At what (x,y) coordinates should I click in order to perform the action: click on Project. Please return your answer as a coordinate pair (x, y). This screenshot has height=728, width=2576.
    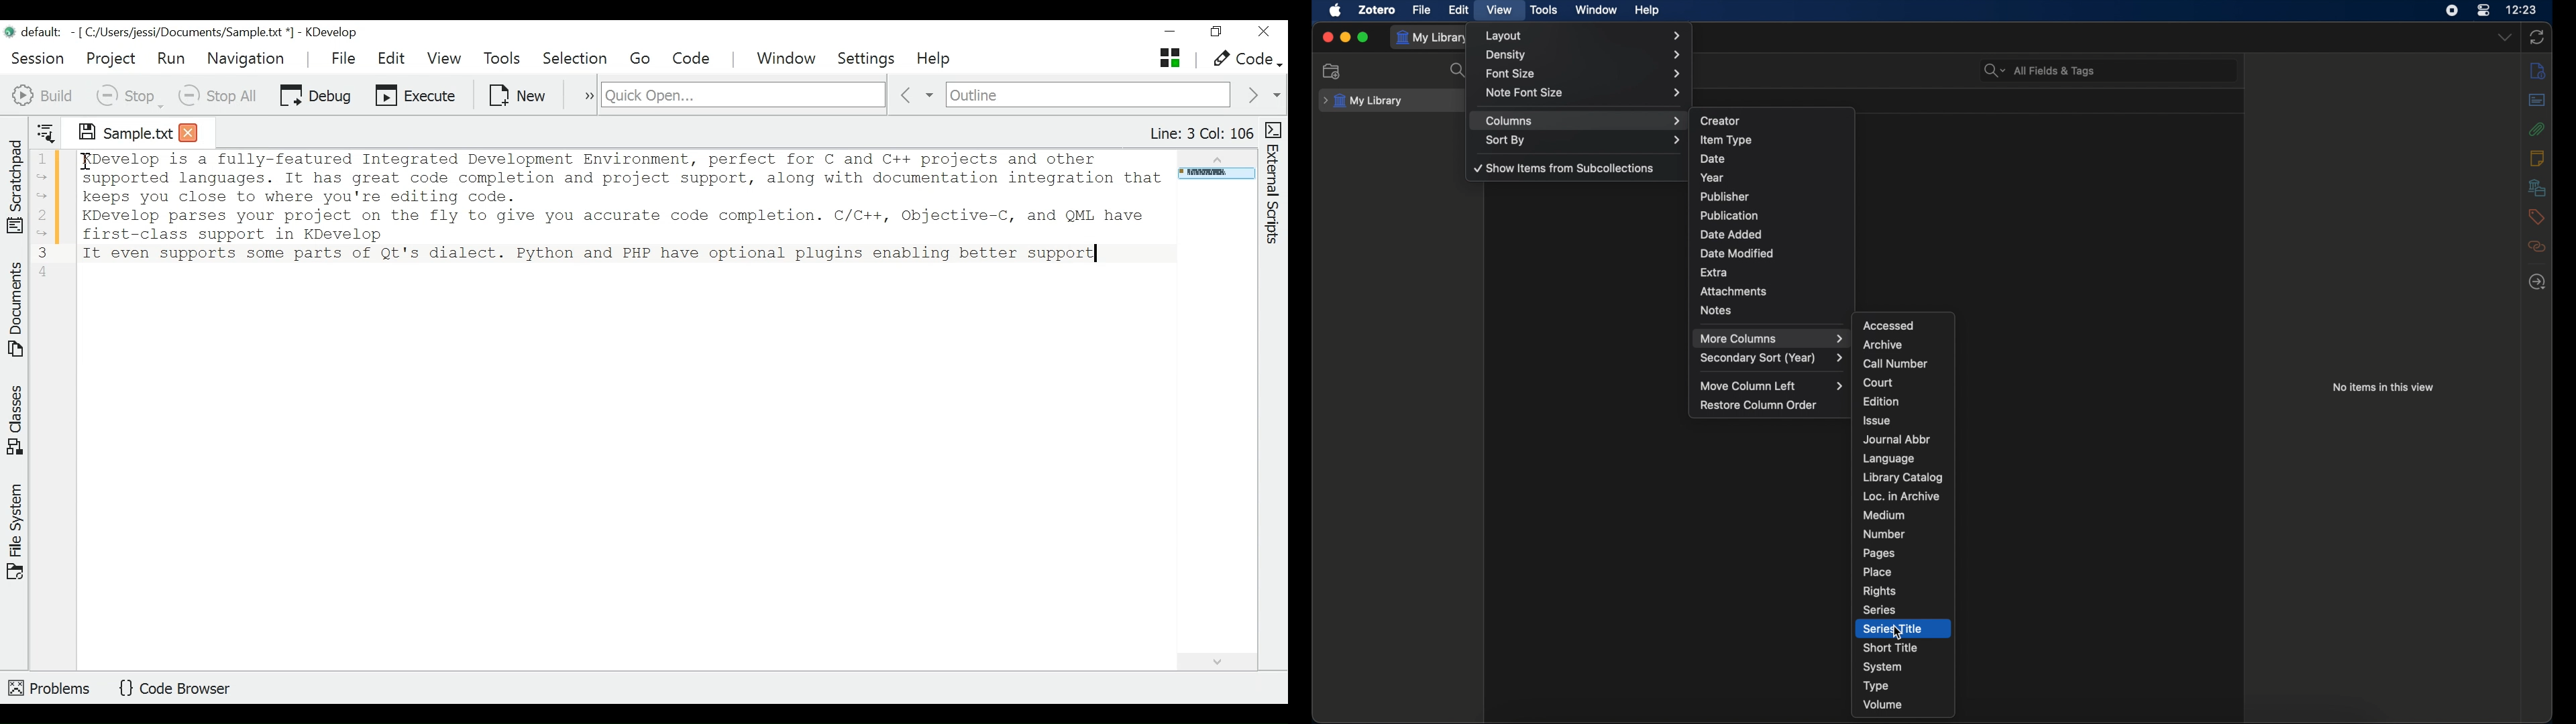
    Looking at the image, I should click on (110, 58).